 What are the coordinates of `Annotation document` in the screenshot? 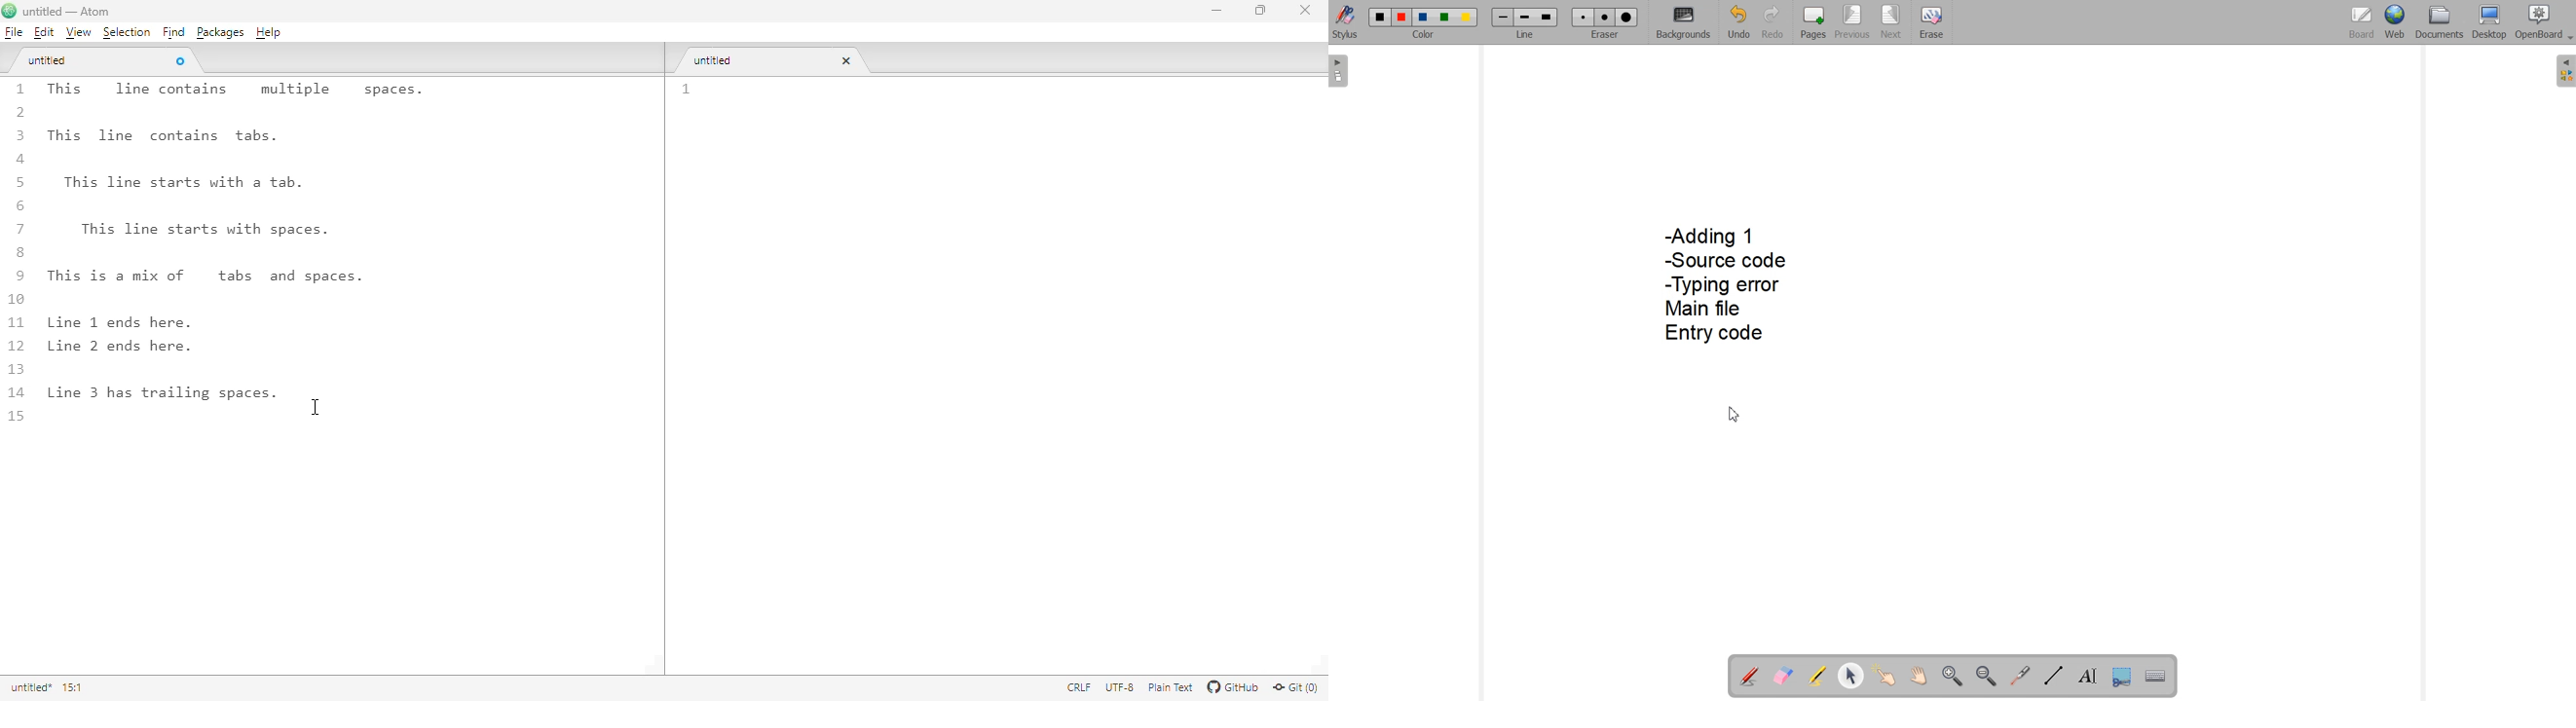 It's located at (1748, 674).